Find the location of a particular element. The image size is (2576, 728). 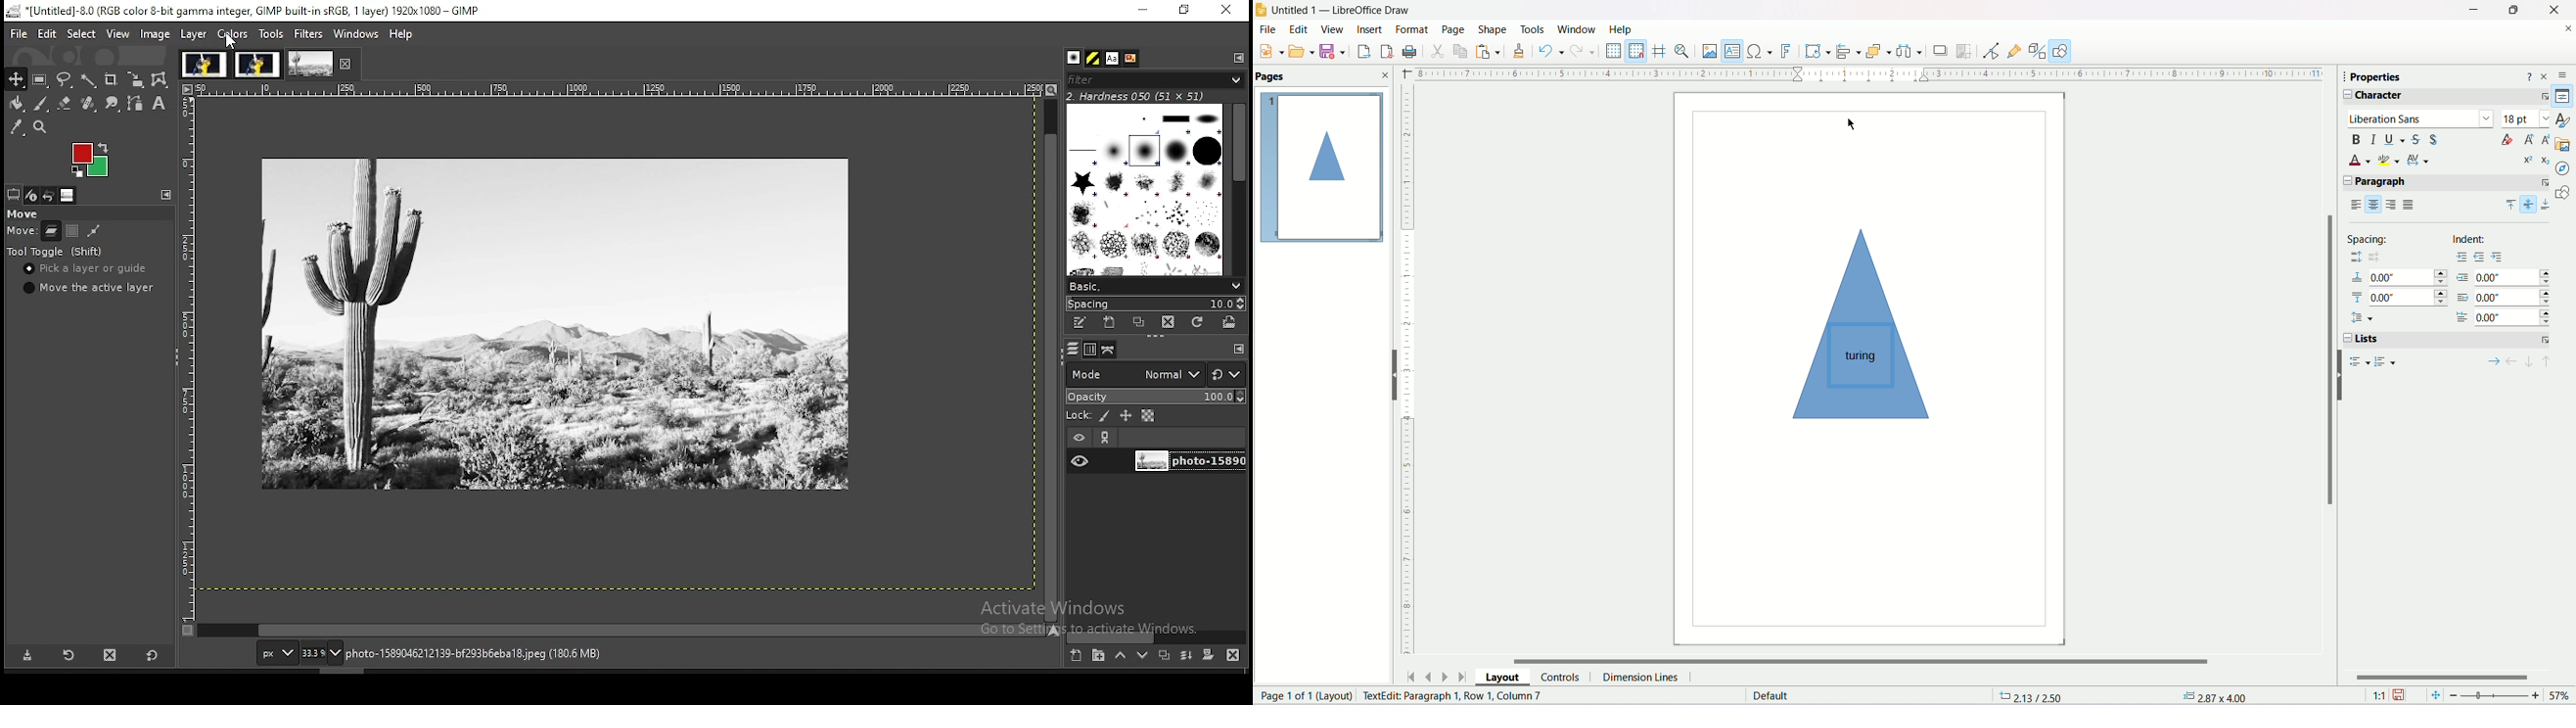

align top is located at coordinates (2510, 206).